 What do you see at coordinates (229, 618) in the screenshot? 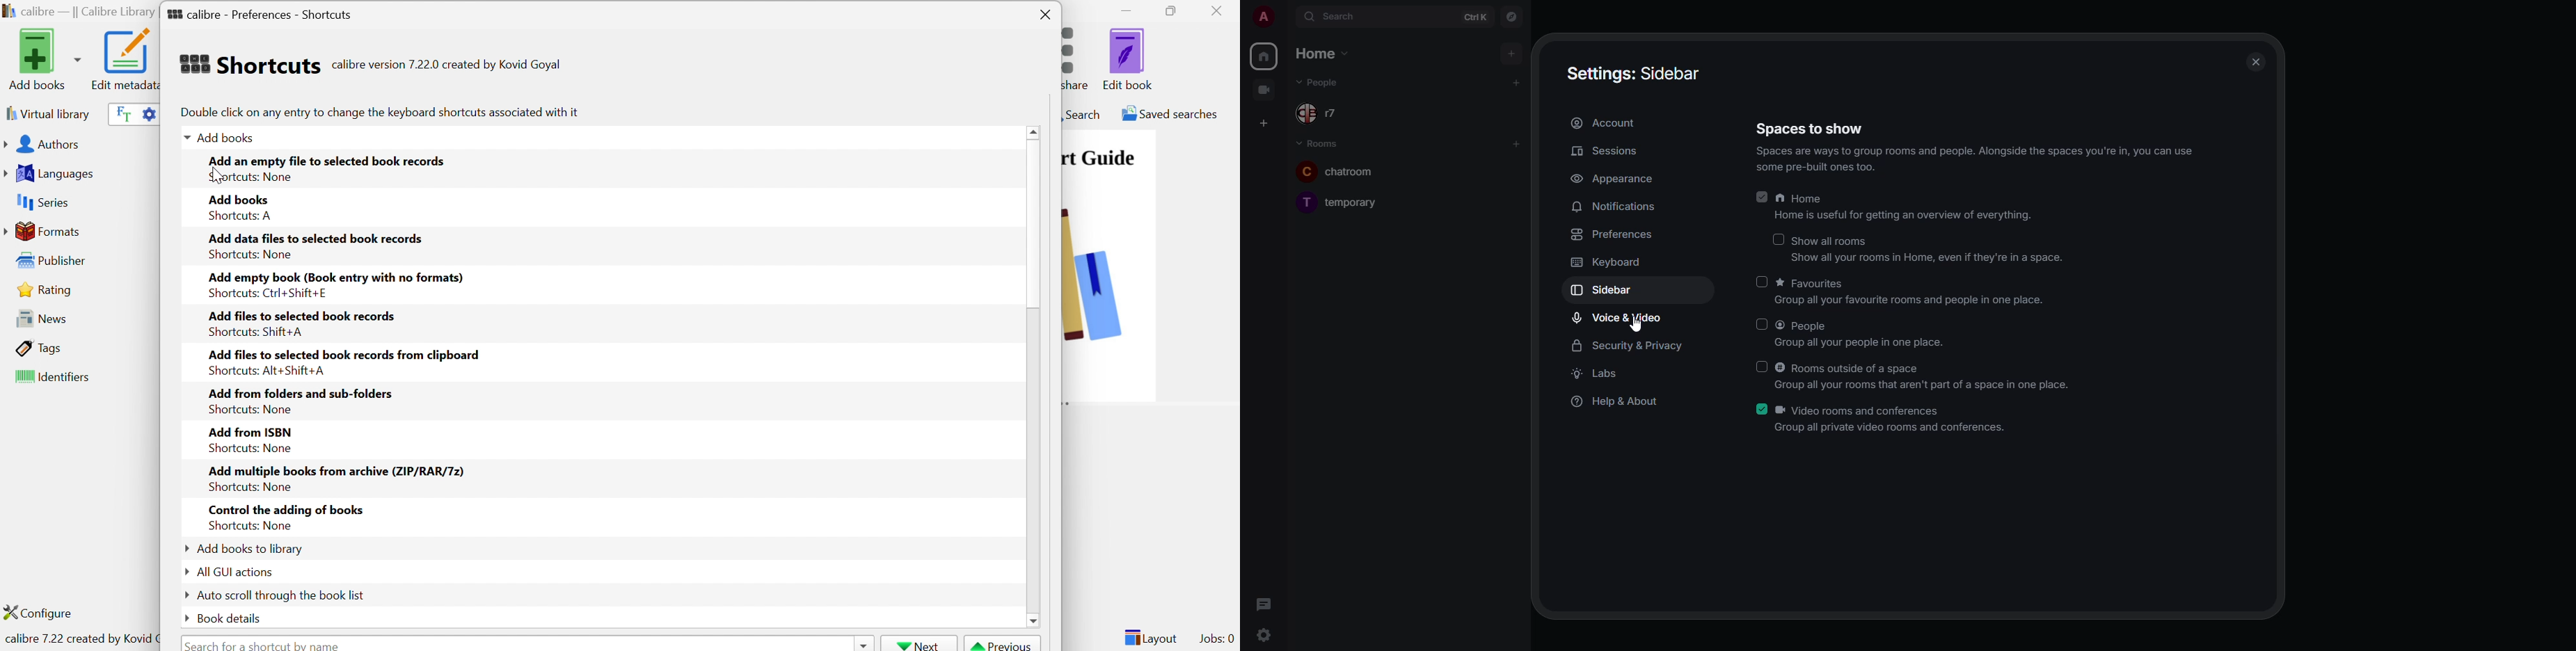
I see `Book details` at bounding box center [229, 618].